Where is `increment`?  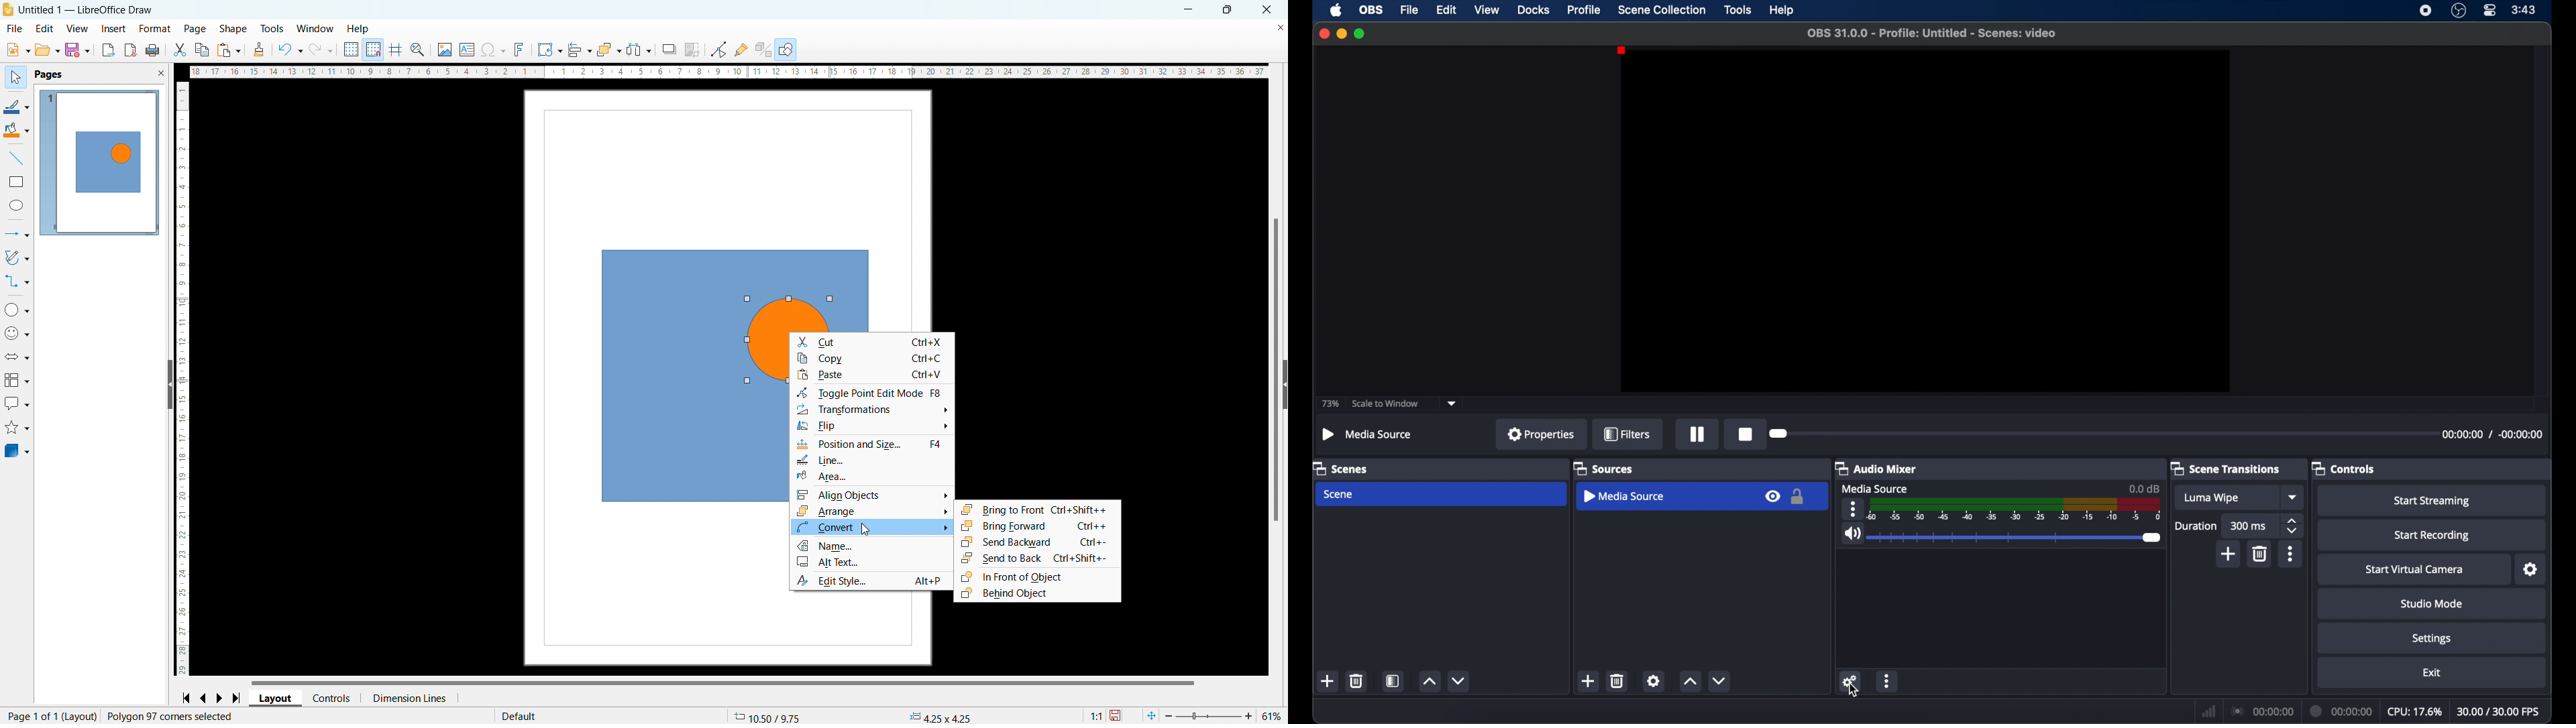 increment is located at coordinates (1429, 680).